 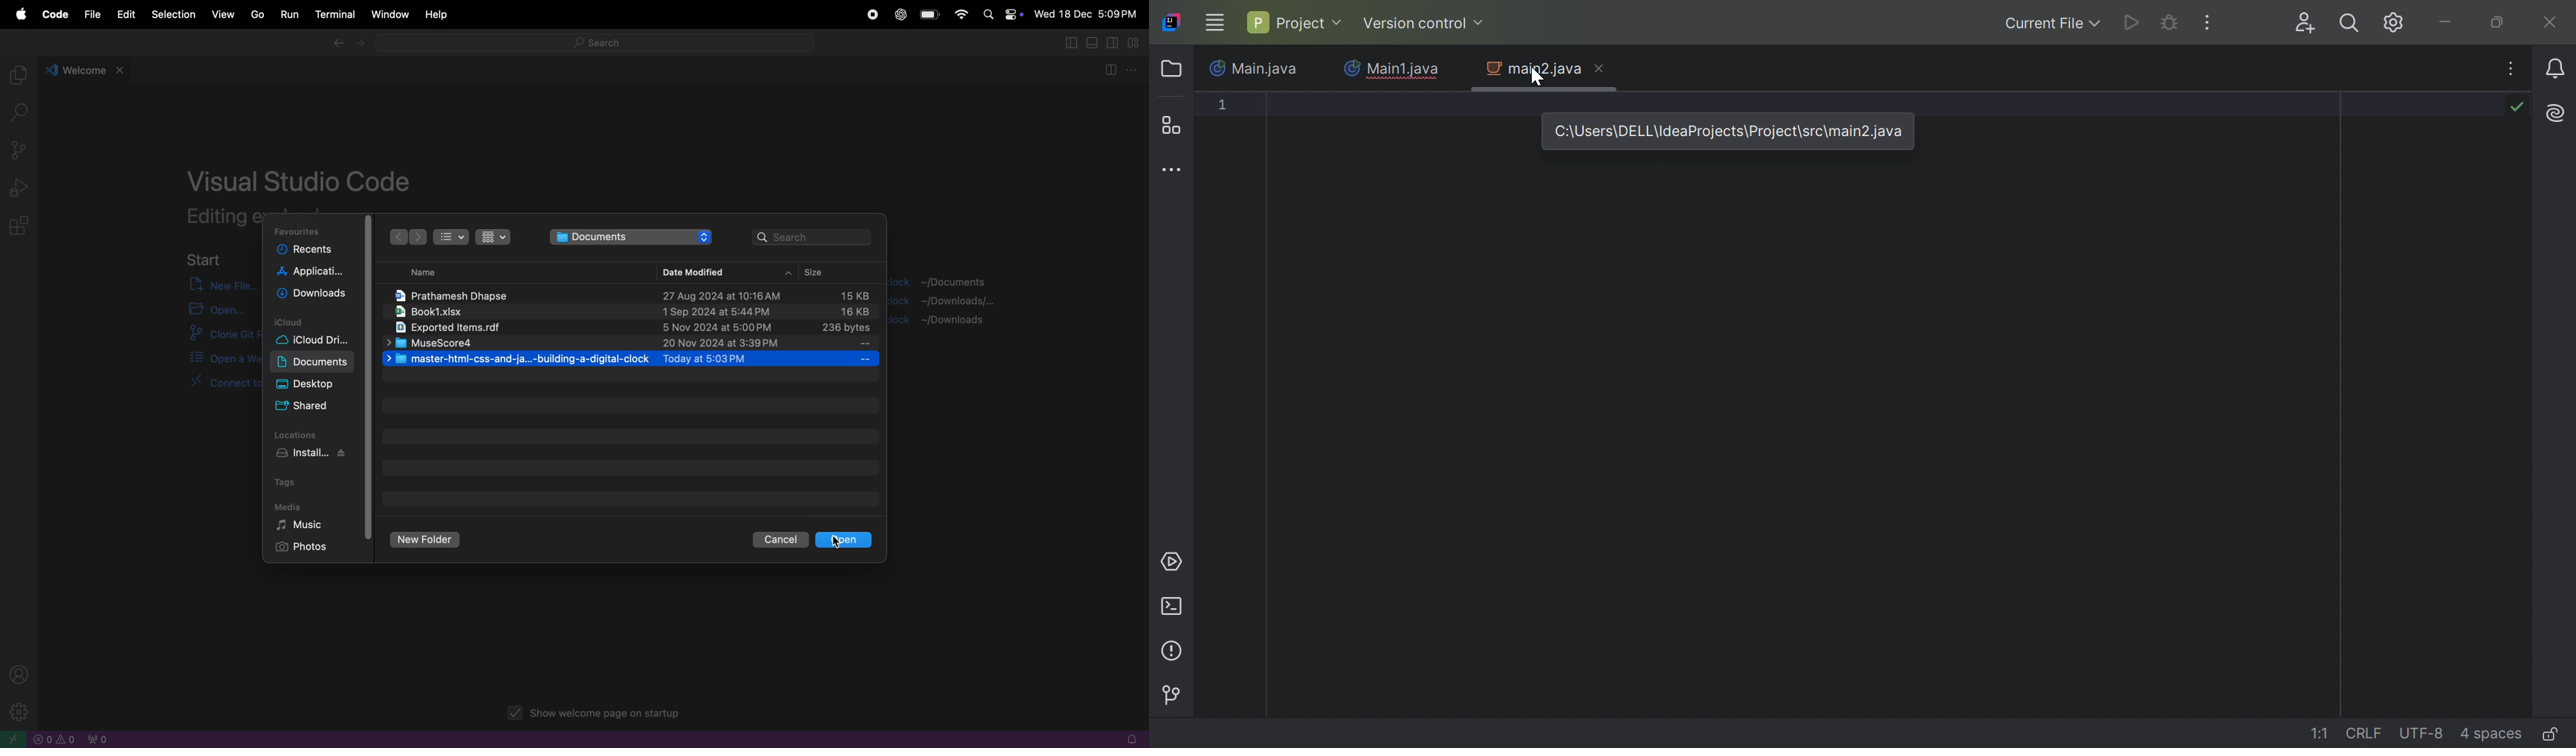 I want to click on options, so click(x=1134, y=70).